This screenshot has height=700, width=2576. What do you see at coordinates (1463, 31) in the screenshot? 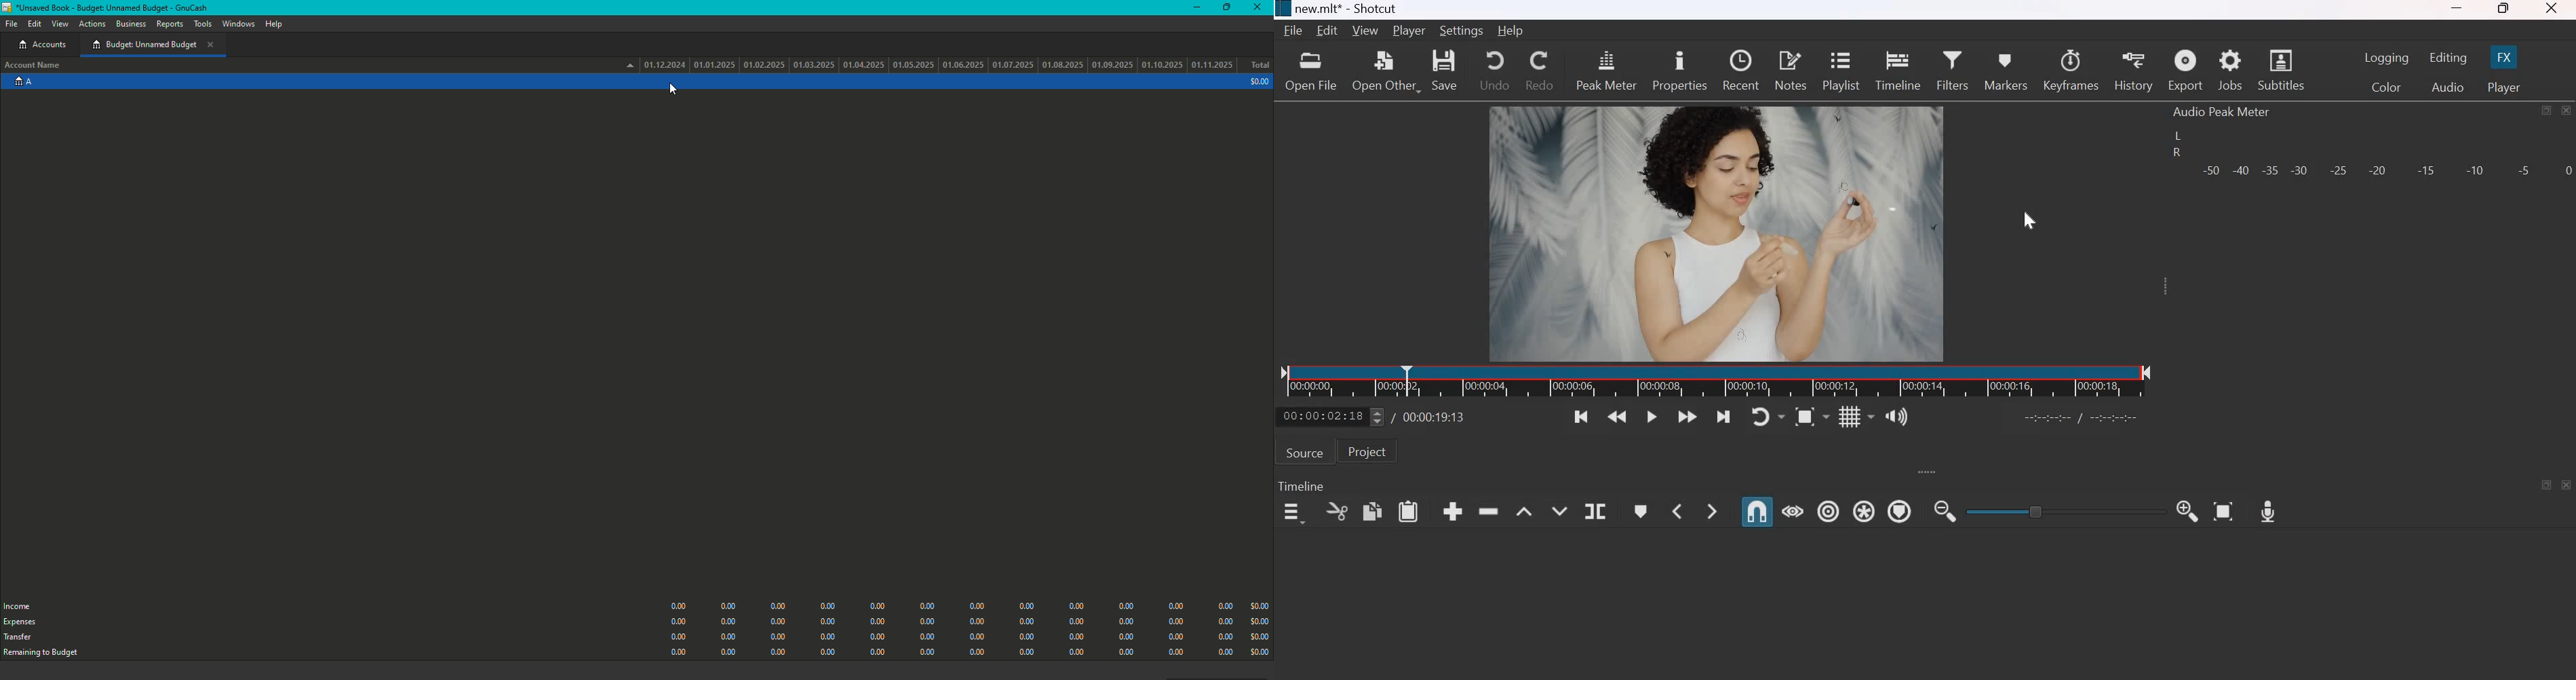
I see `Settings` at bounding box center [1463, 31].